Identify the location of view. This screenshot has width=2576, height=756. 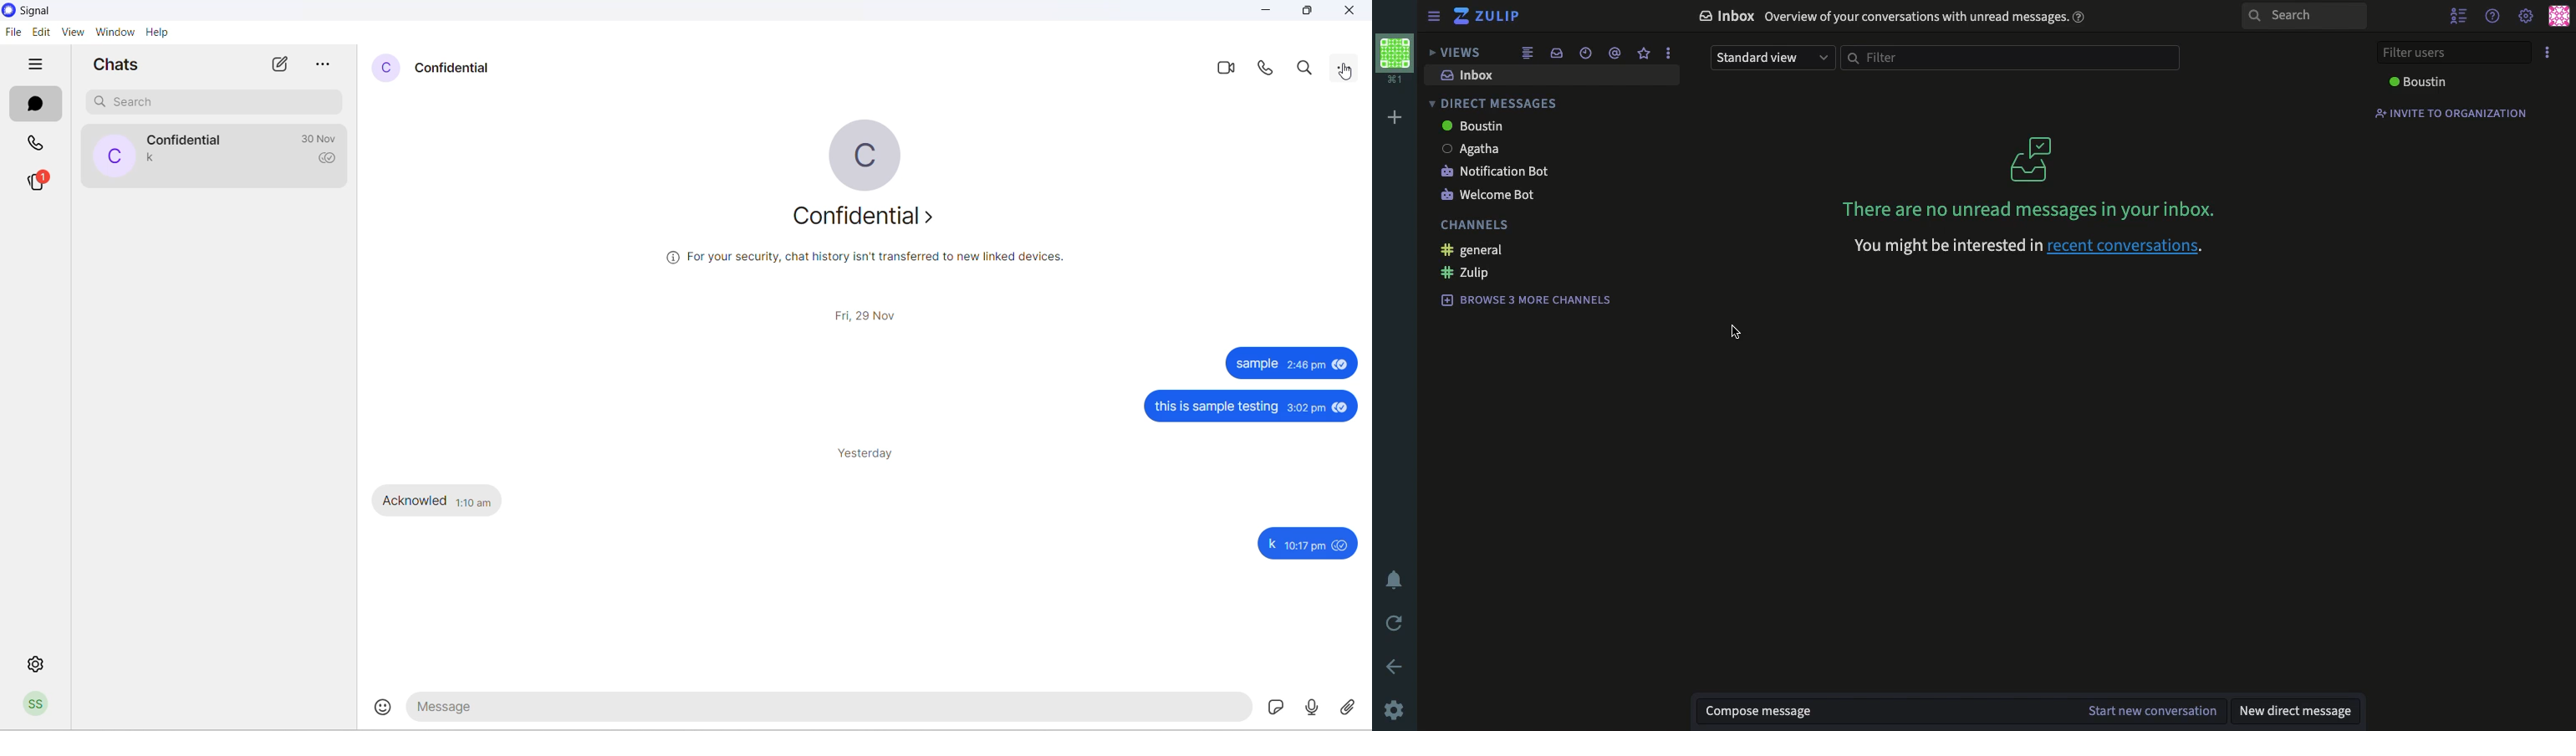
(72, 32).